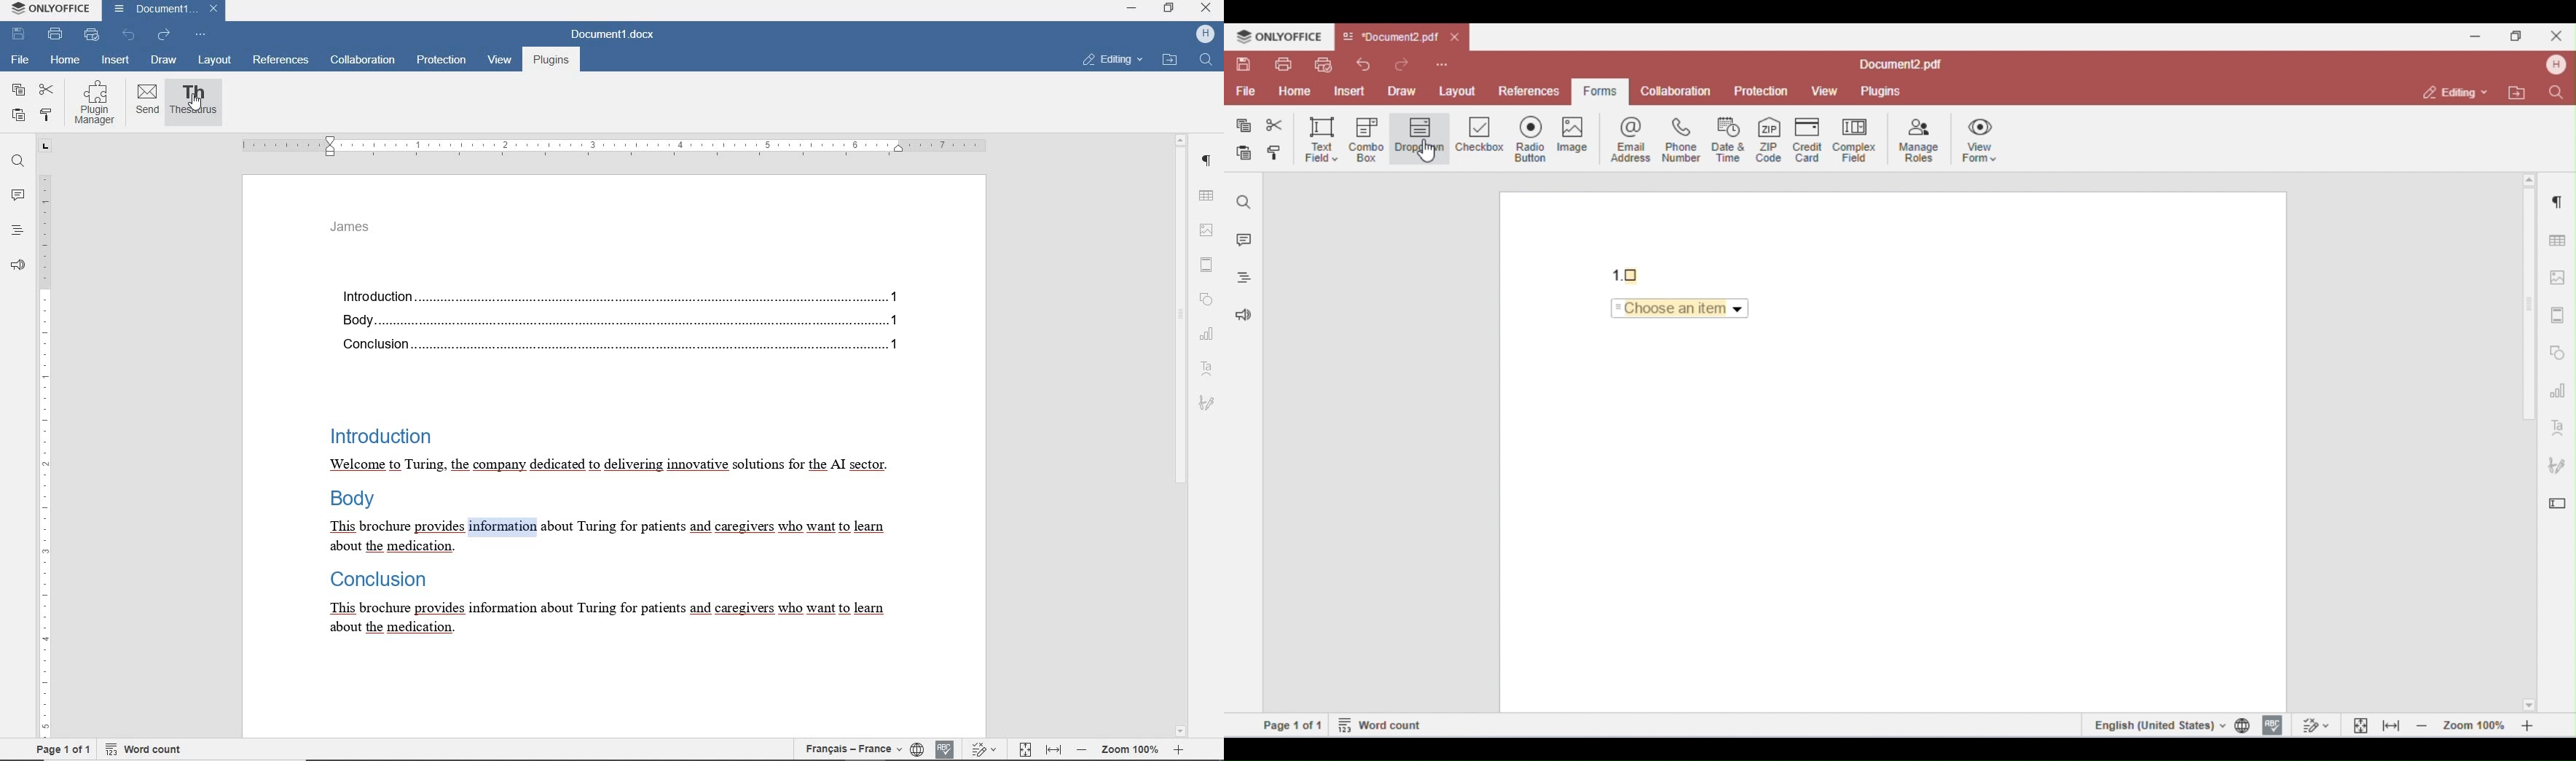 The height and width of the screenshot is (784, 2576). Describe the element at coordinates (282, 61) in the screenshot. I see `REFERENCES` at that location.